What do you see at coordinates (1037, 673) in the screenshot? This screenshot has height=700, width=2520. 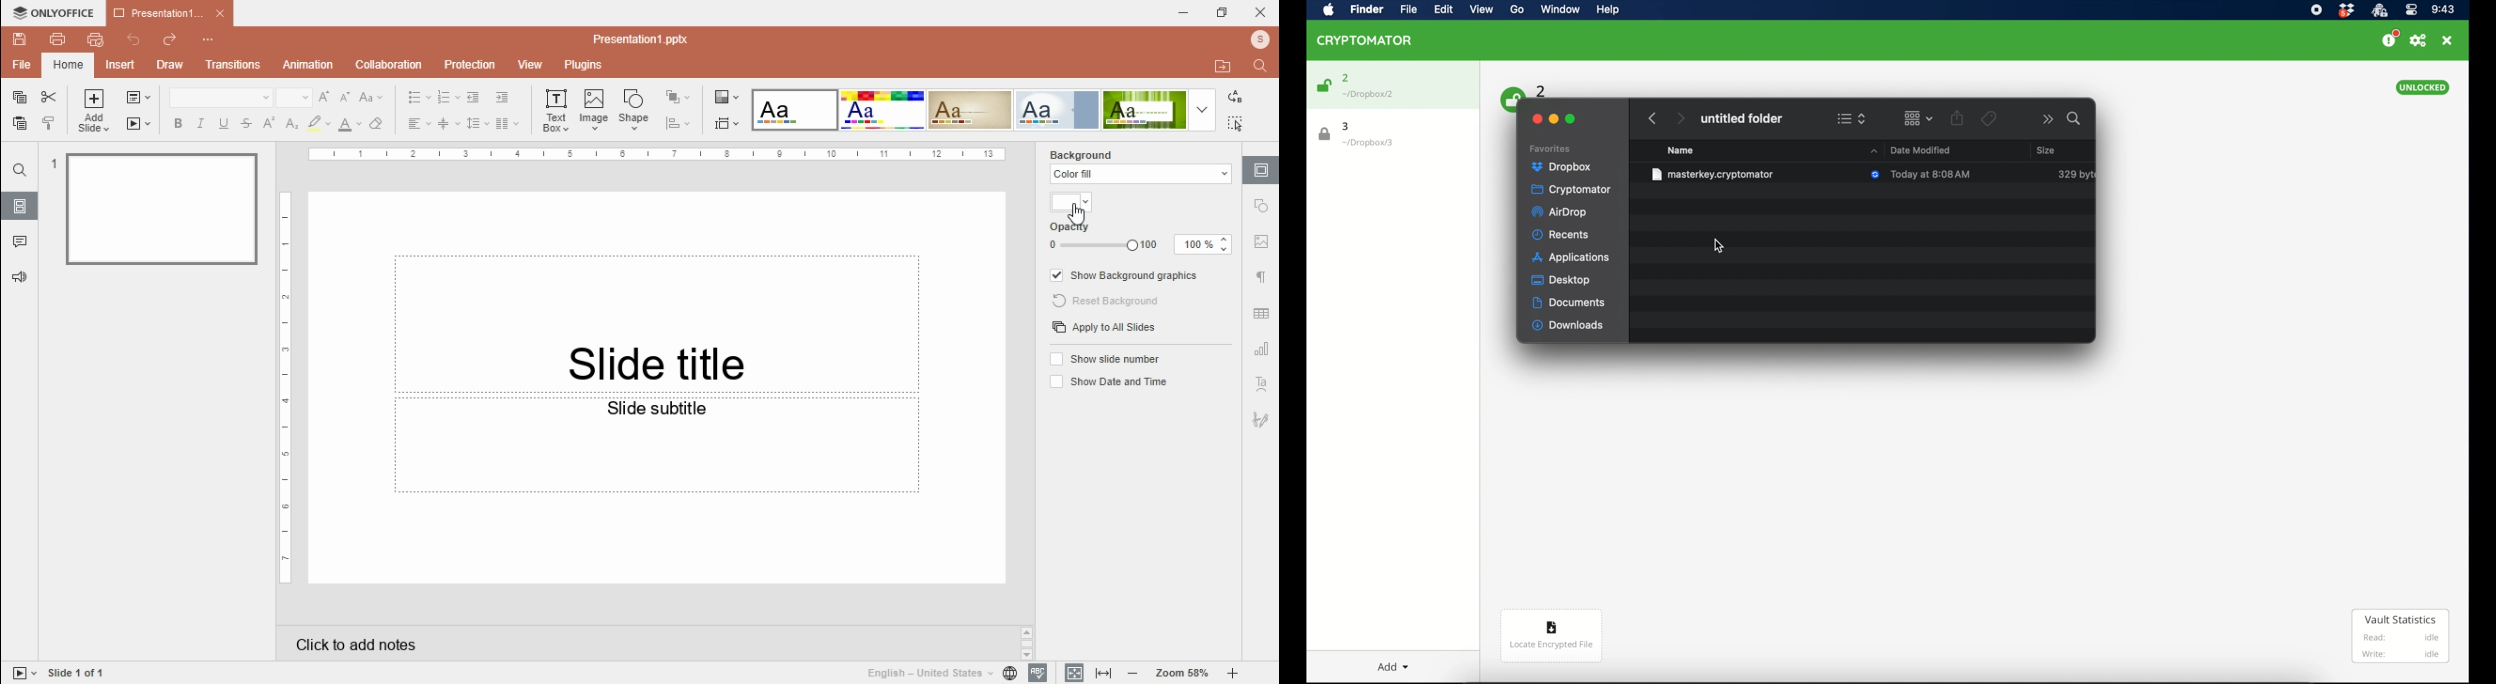 I see `spell check` at bounding box center [1037, 673].